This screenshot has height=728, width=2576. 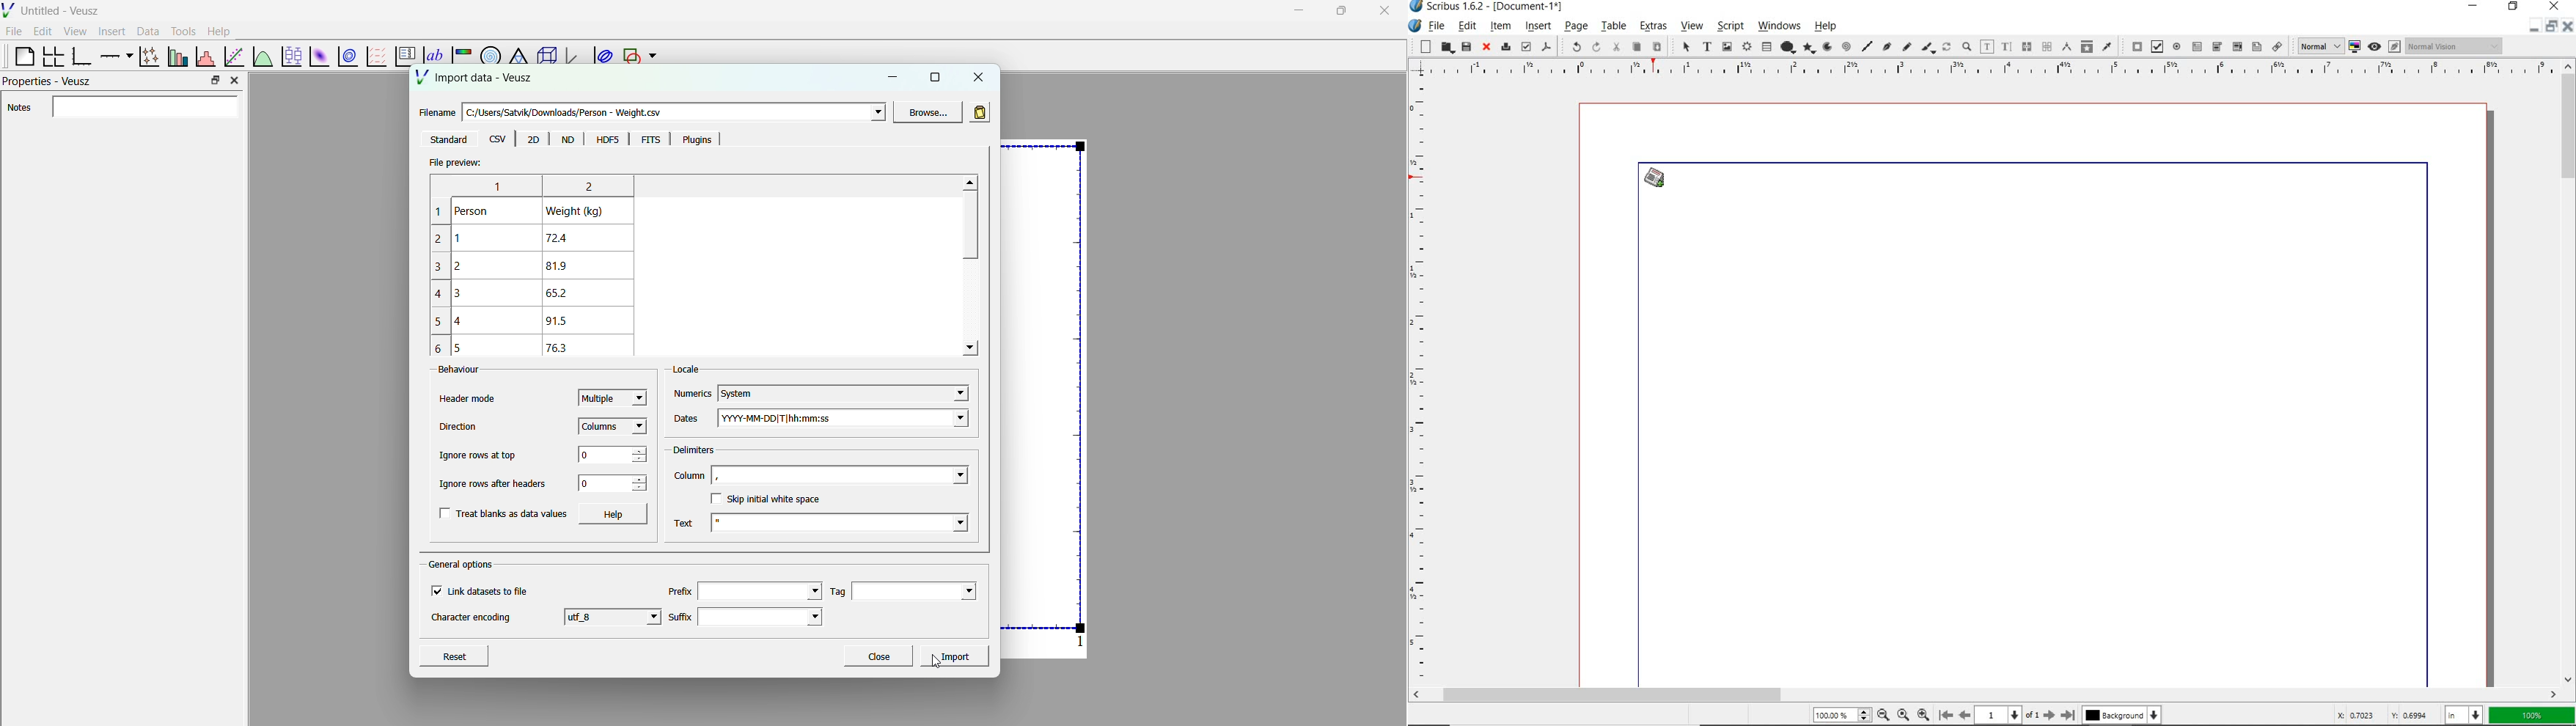 I want to click on rotate item, so click(x=1947, y=46).